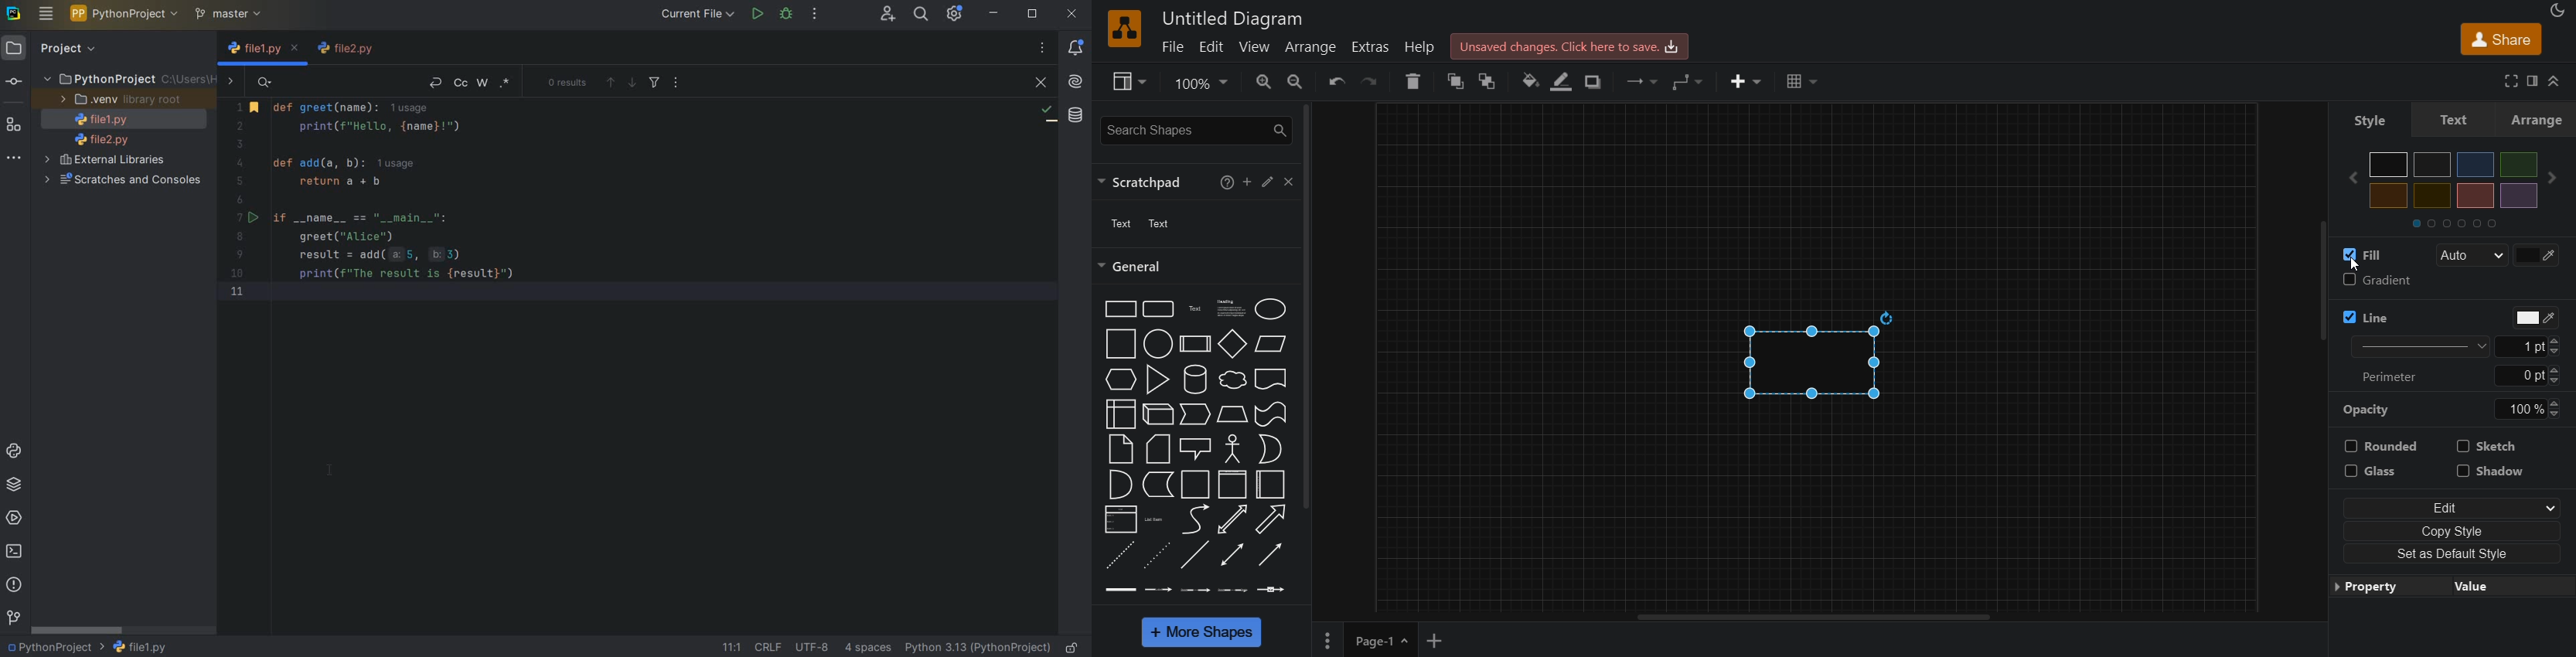 The height and width of the screenshot is (672, 2576). Describe the element at coordinates (1203, 82) in the screenshot. I see `zoom` at that location.